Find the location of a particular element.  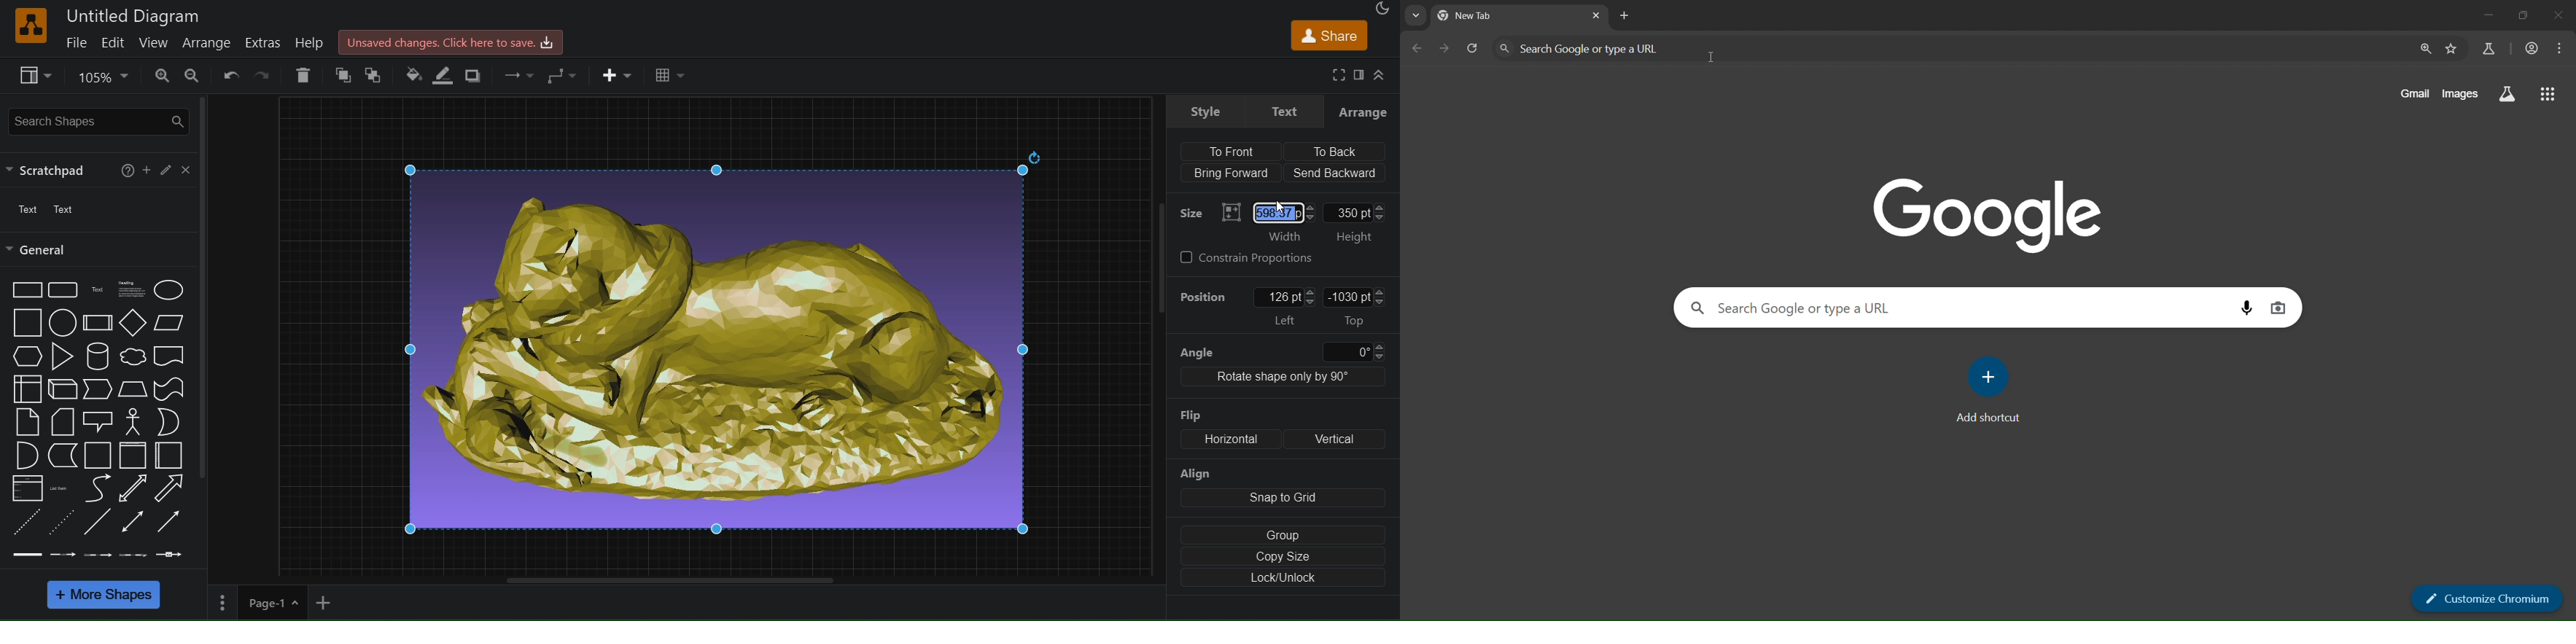

share is located at coordinates (1327, 35).